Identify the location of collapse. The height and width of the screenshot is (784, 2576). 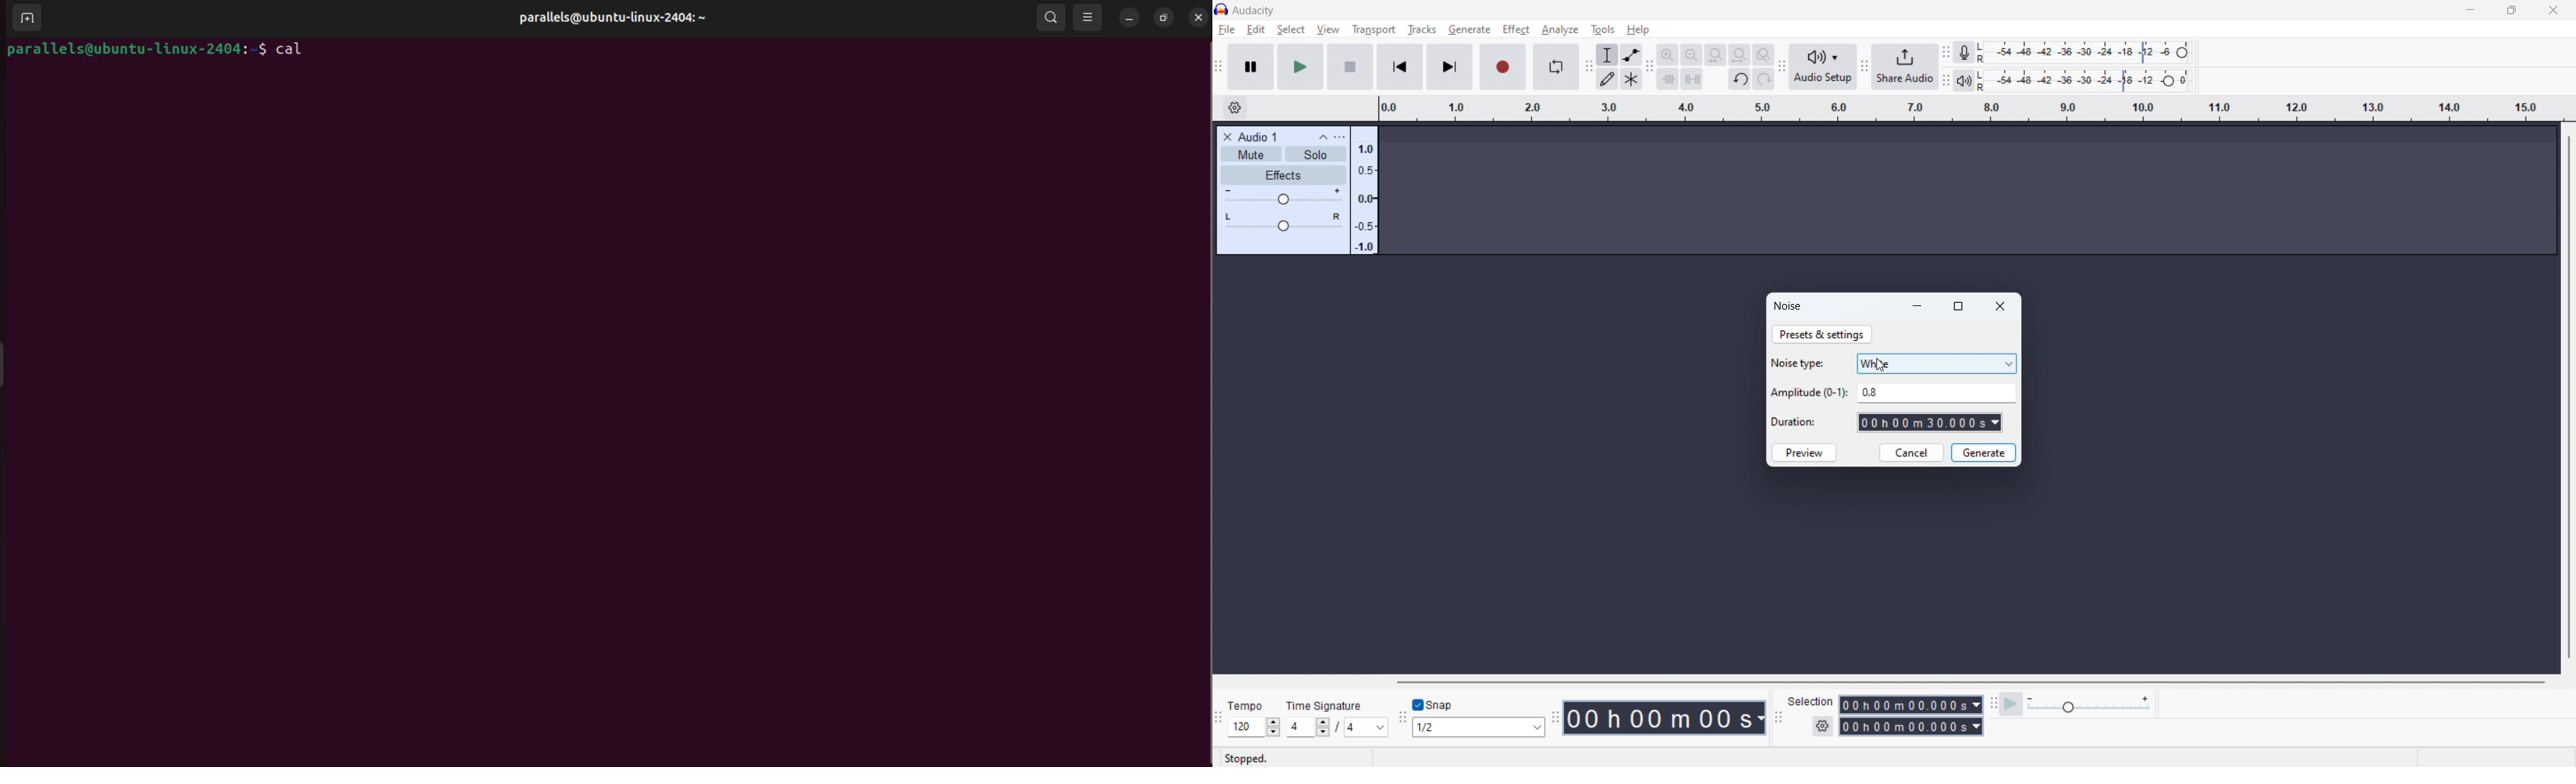
(1322, 138).